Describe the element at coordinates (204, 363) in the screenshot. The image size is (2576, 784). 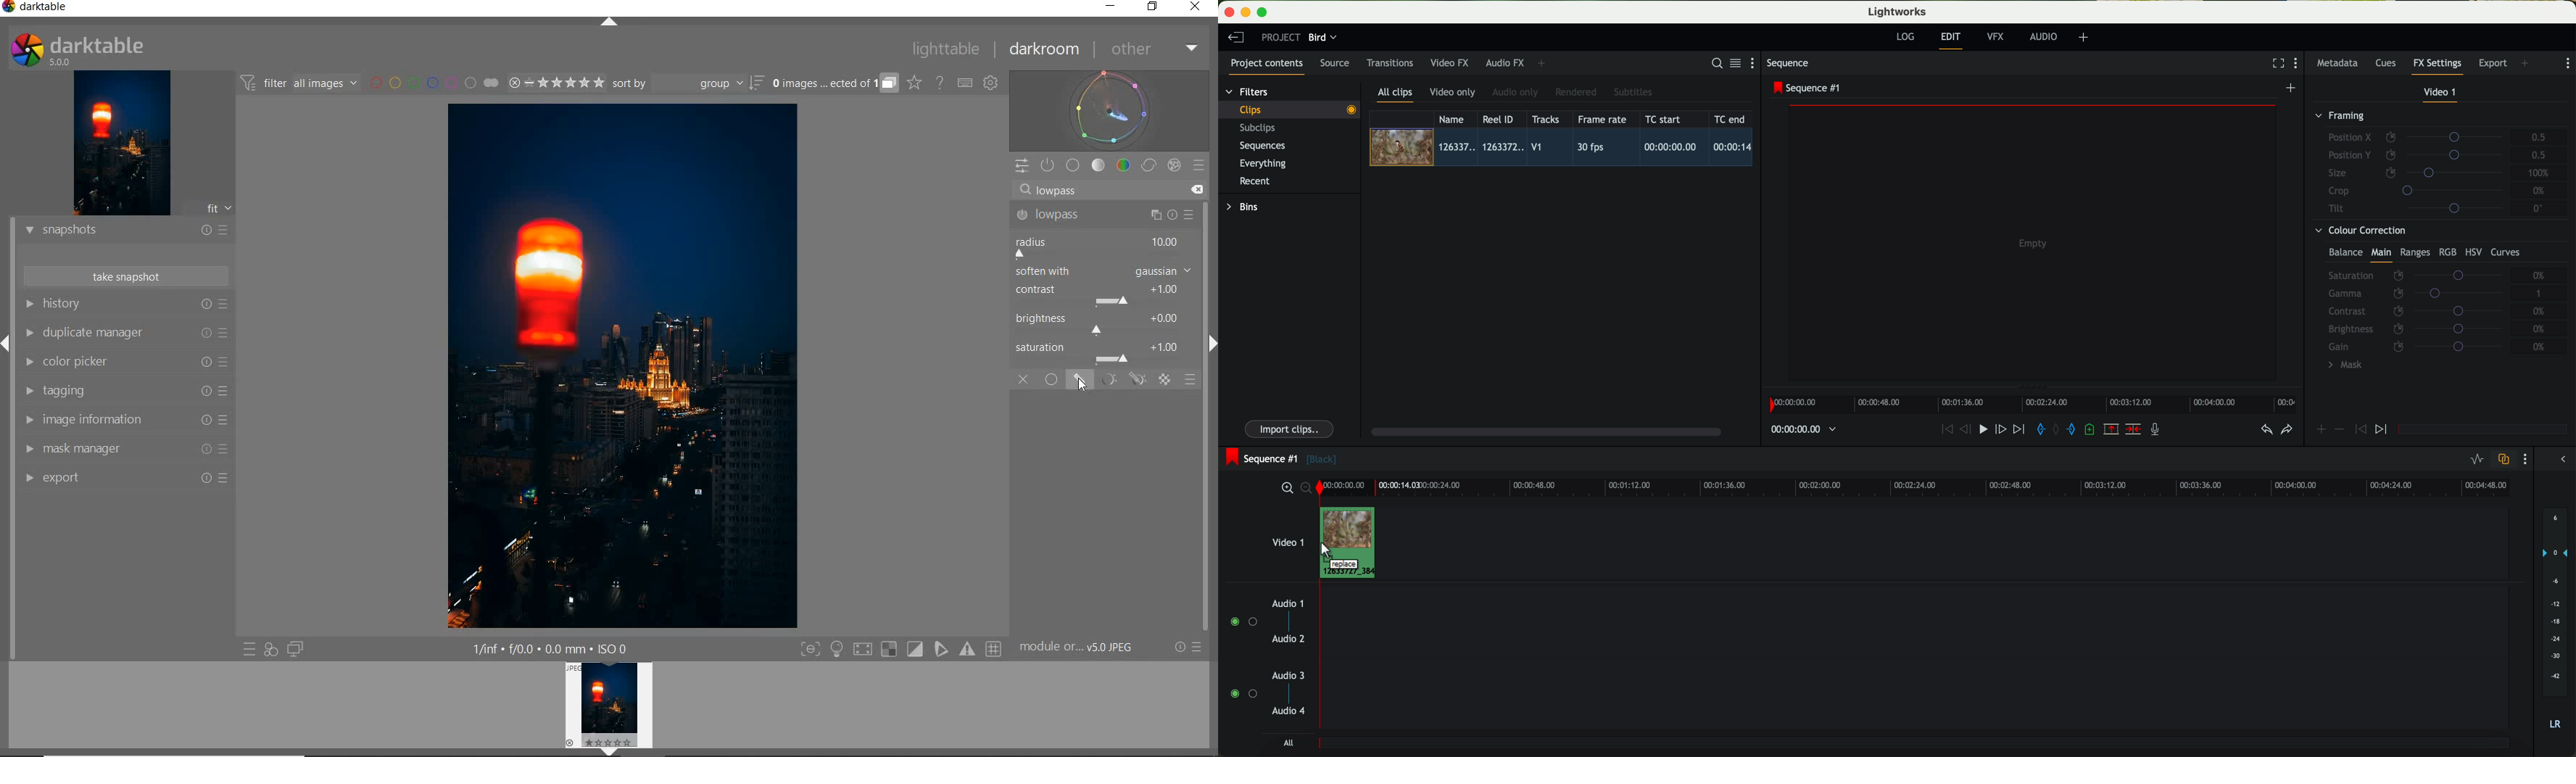
I see `Reset` at that location.